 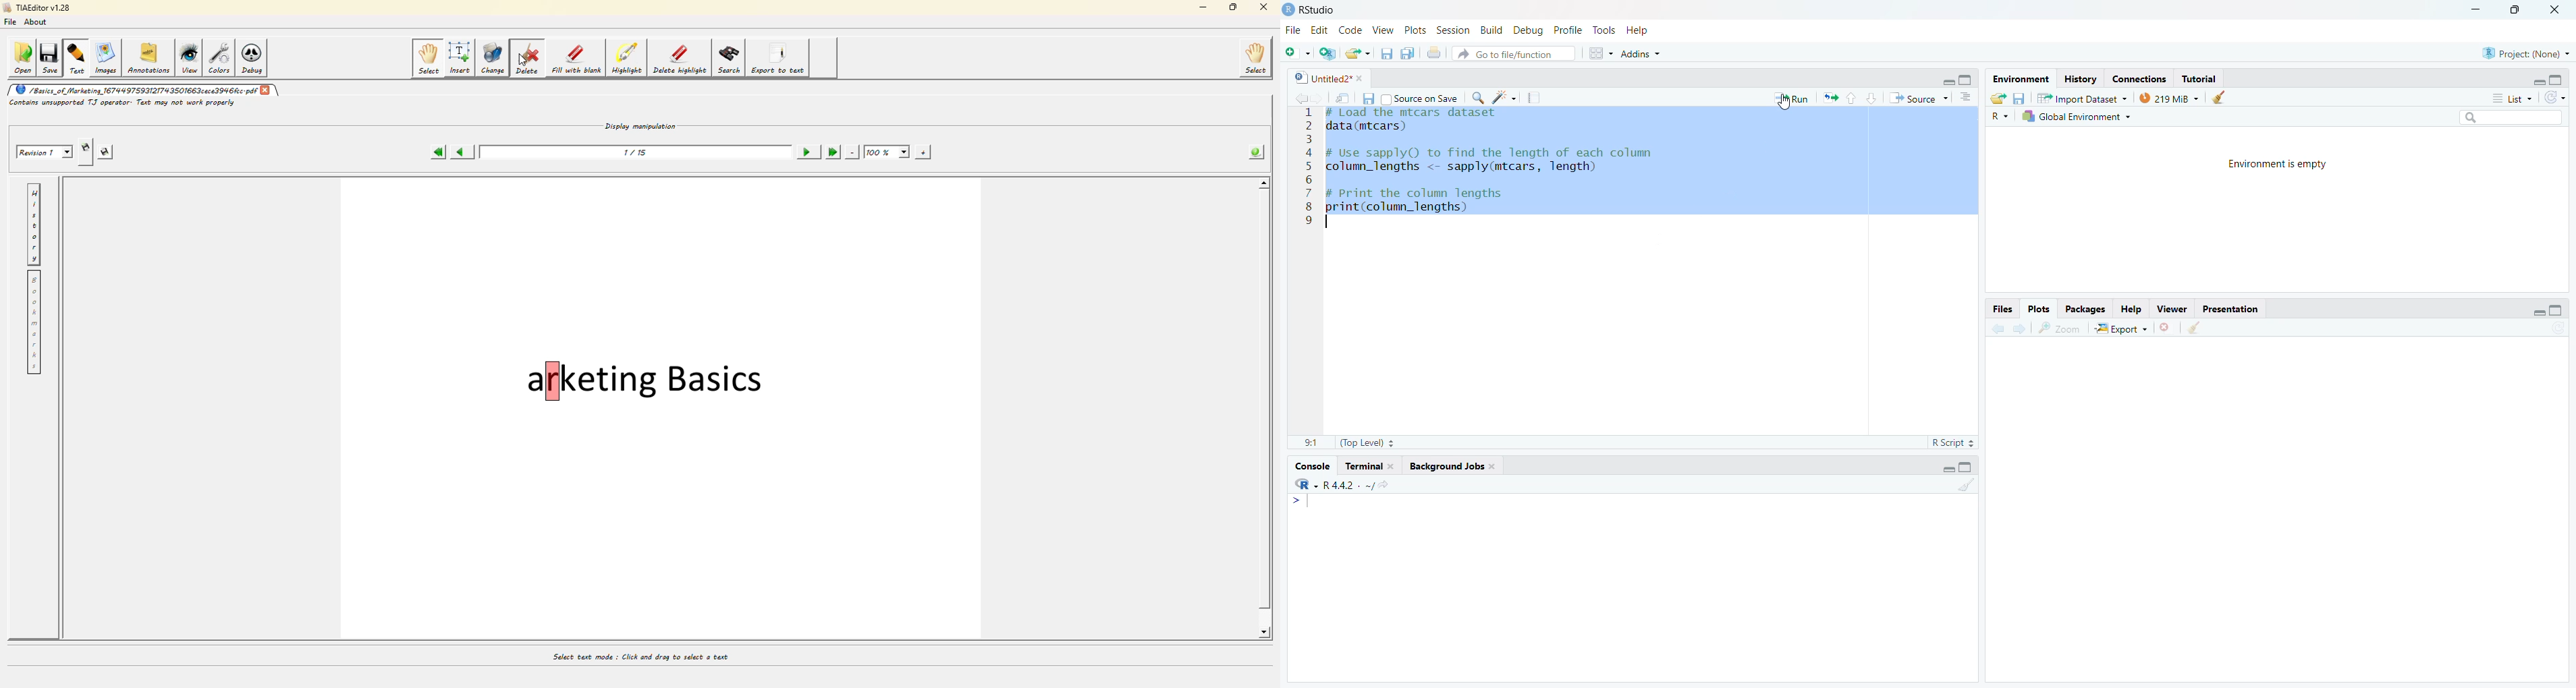 I want to click on Save, so click(x=2020, y=98).